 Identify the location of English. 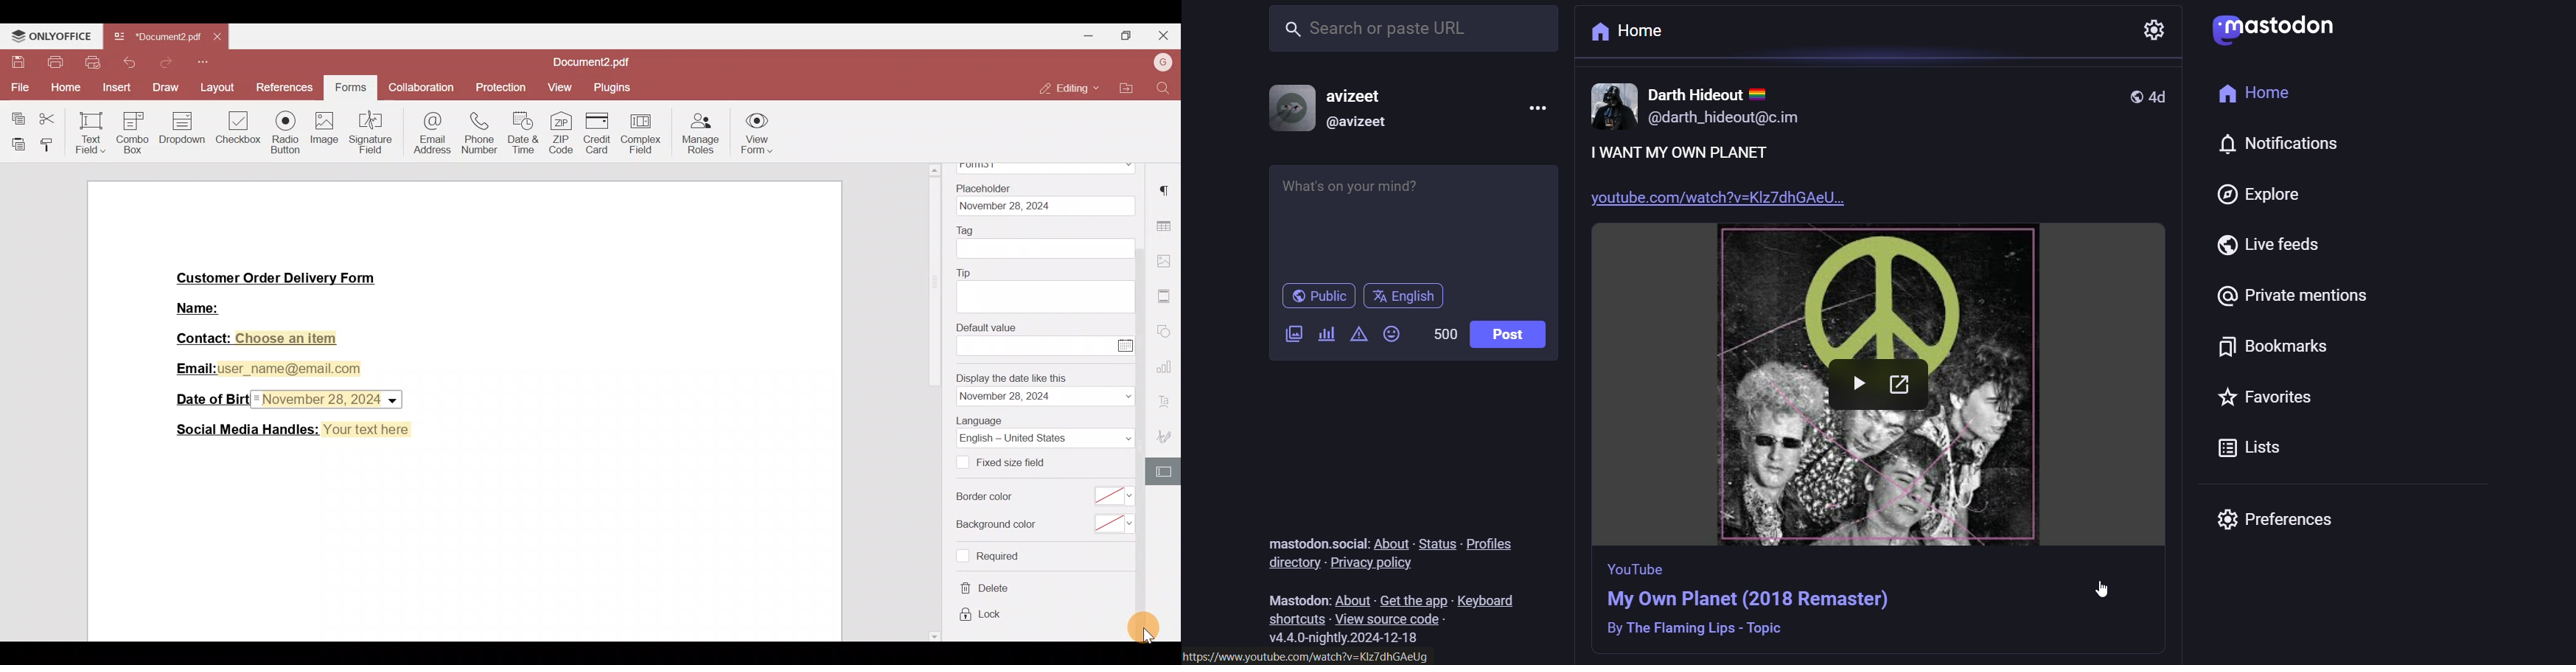
(1411, 297).